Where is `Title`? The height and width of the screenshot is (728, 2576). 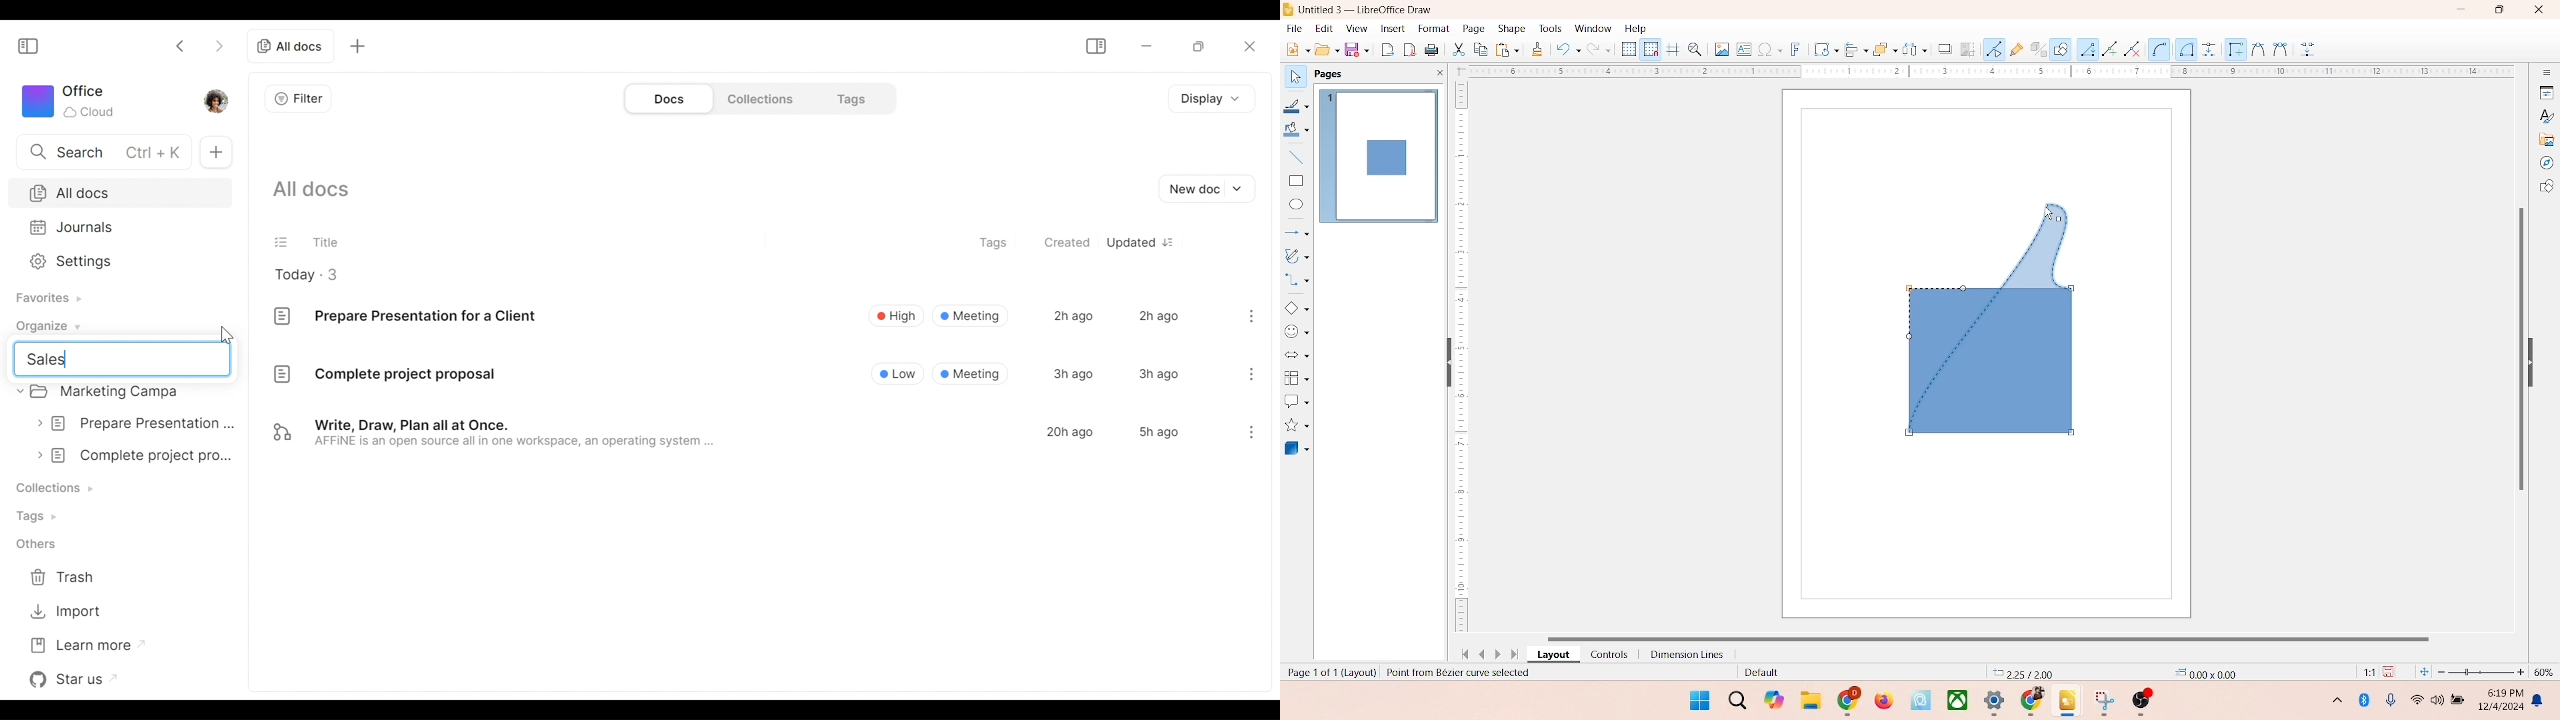 Title is located at coordinates (326, 239).